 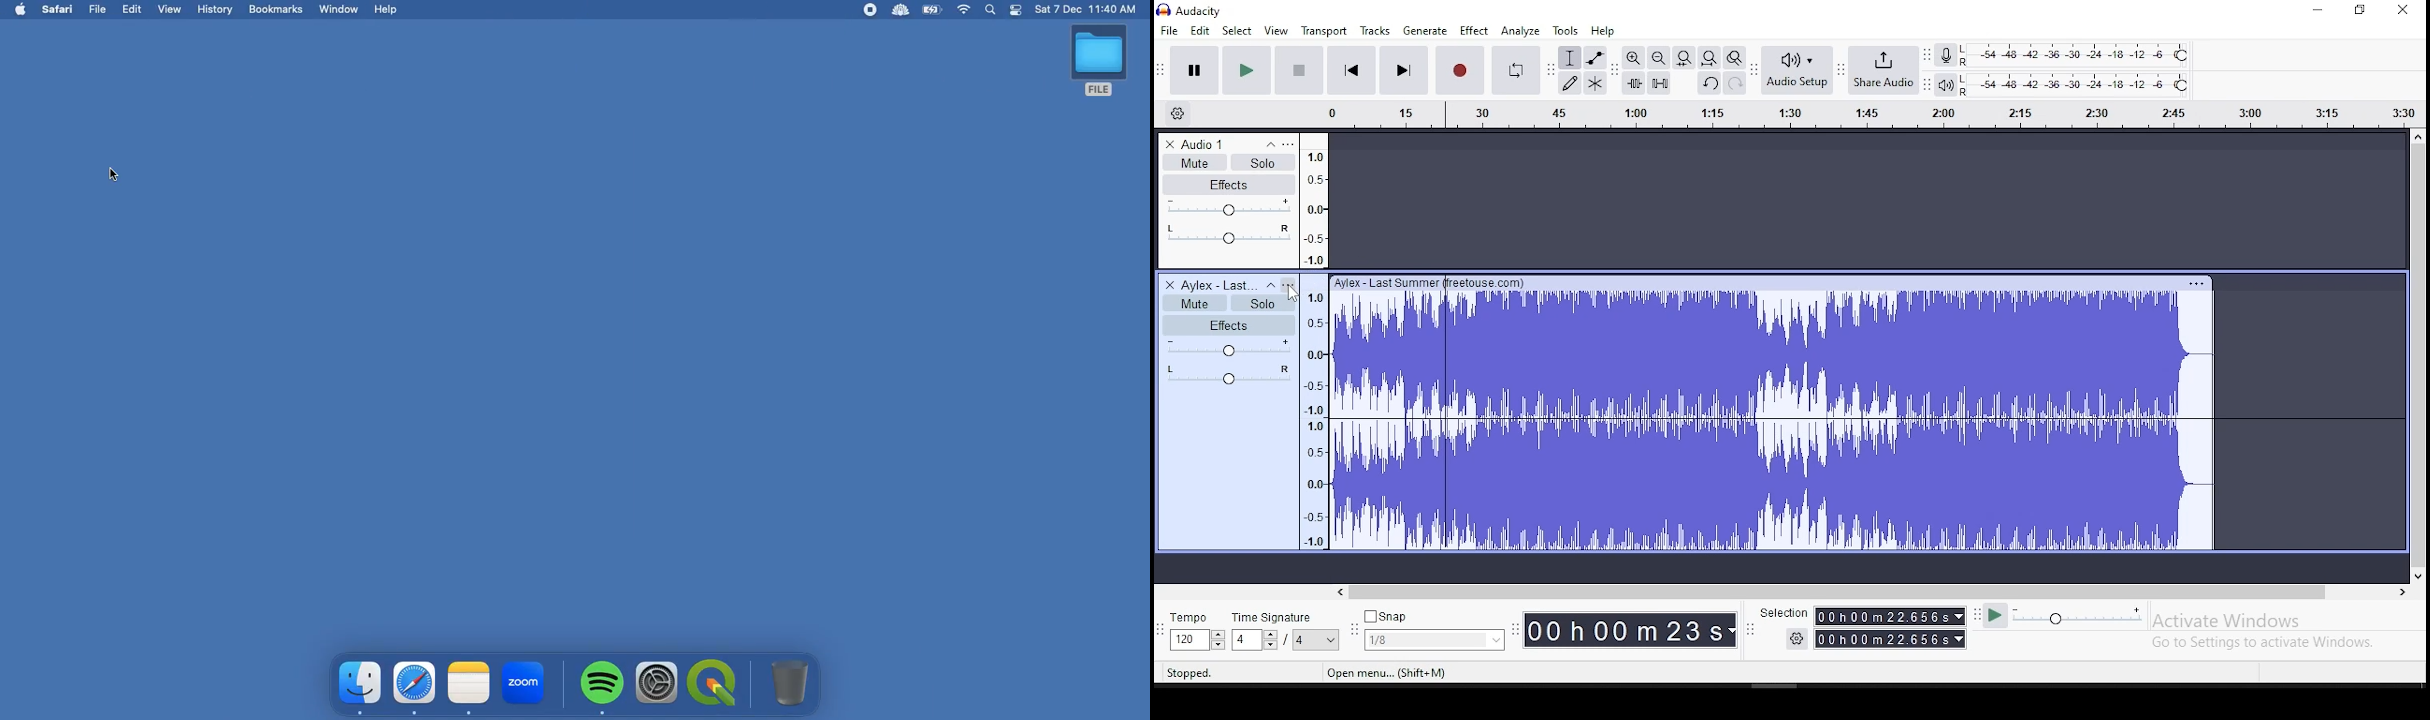 What do you see at coordinates (1967, 93) in the screenshot?
I see `R` at bounding box center [1967, 93].